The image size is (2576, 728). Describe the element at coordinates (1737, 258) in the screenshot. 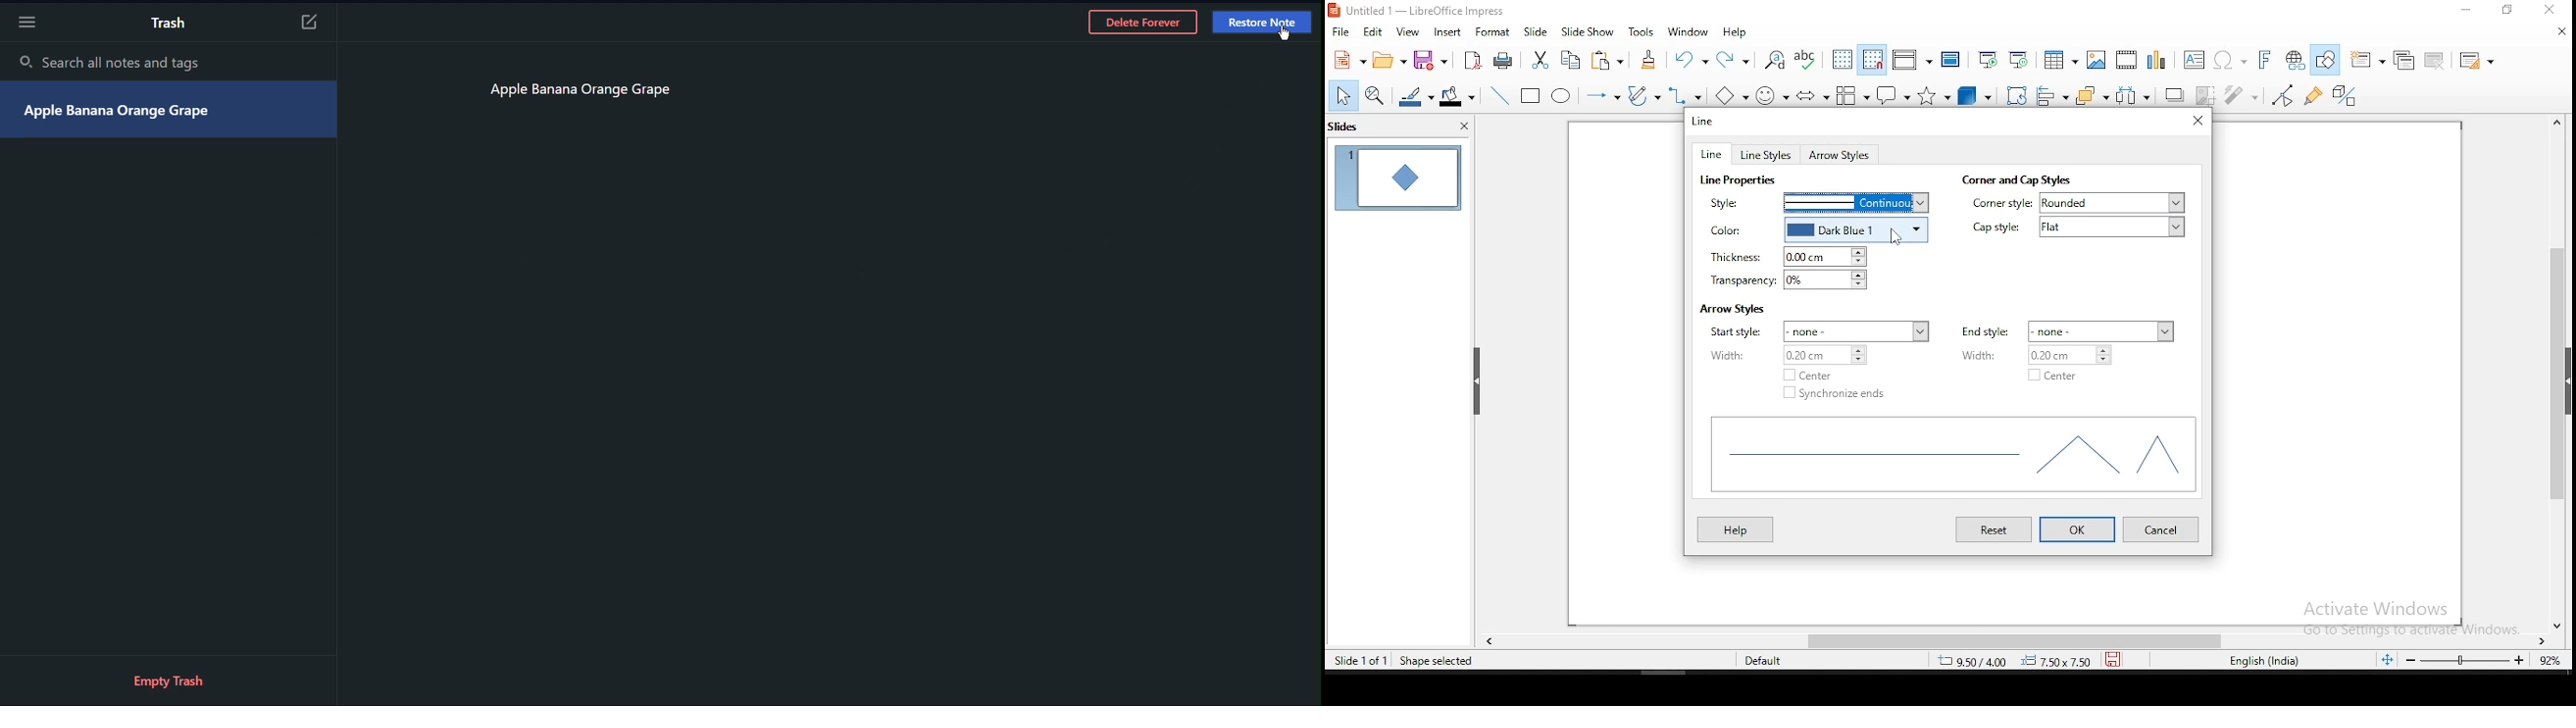

I see `thickness` at that location.